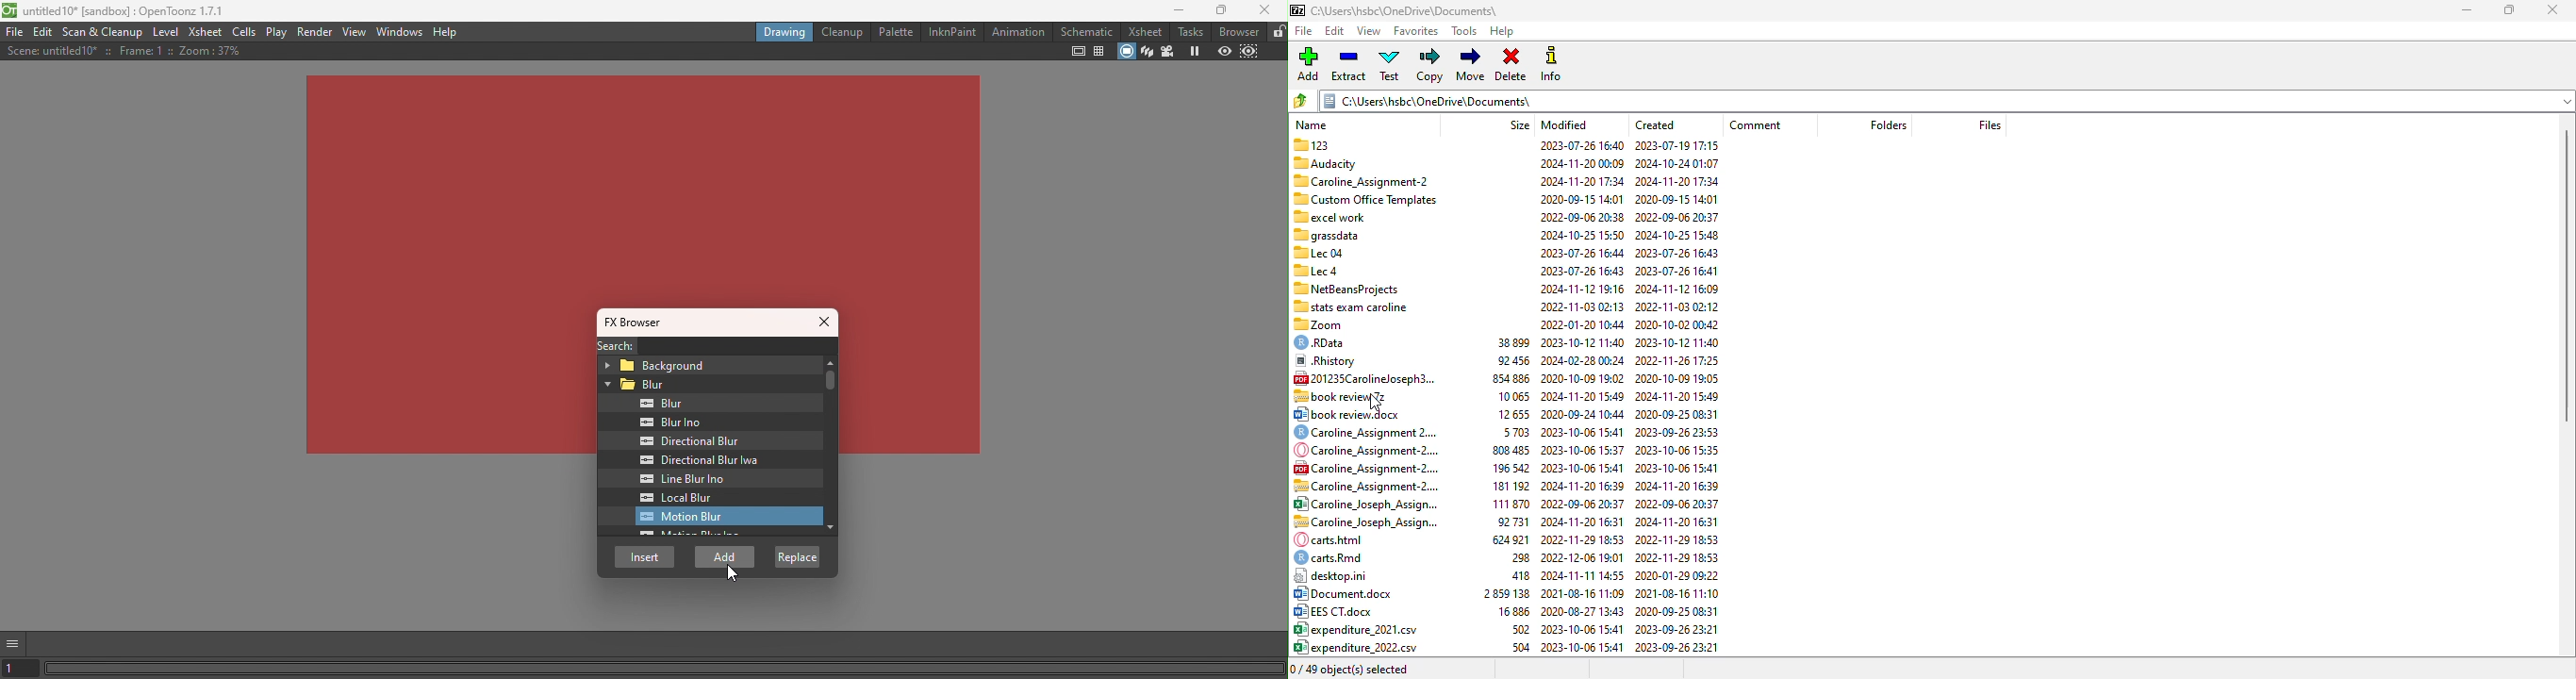  What do you see at coordinates (166, 33) in the screenshot?
I see `Level` at bounding box center [166, 33].